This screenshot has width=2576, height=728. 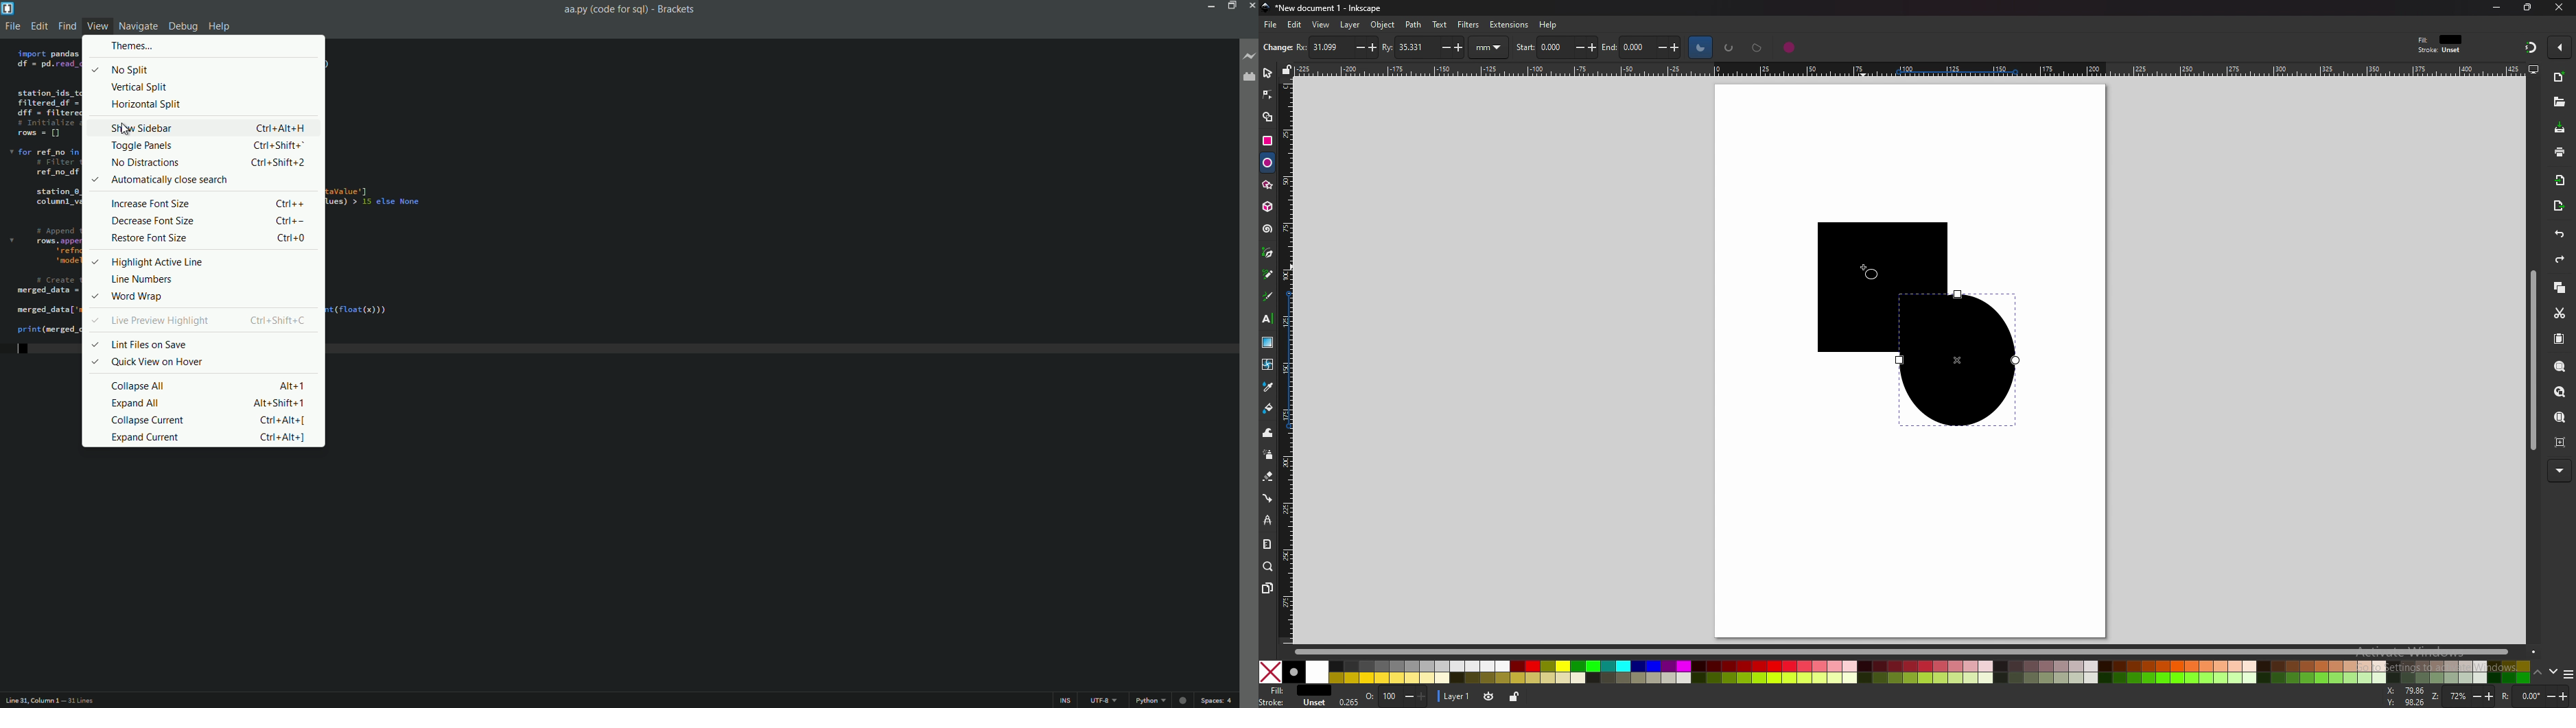 I want to click on export, so click(x=2559, y=205).